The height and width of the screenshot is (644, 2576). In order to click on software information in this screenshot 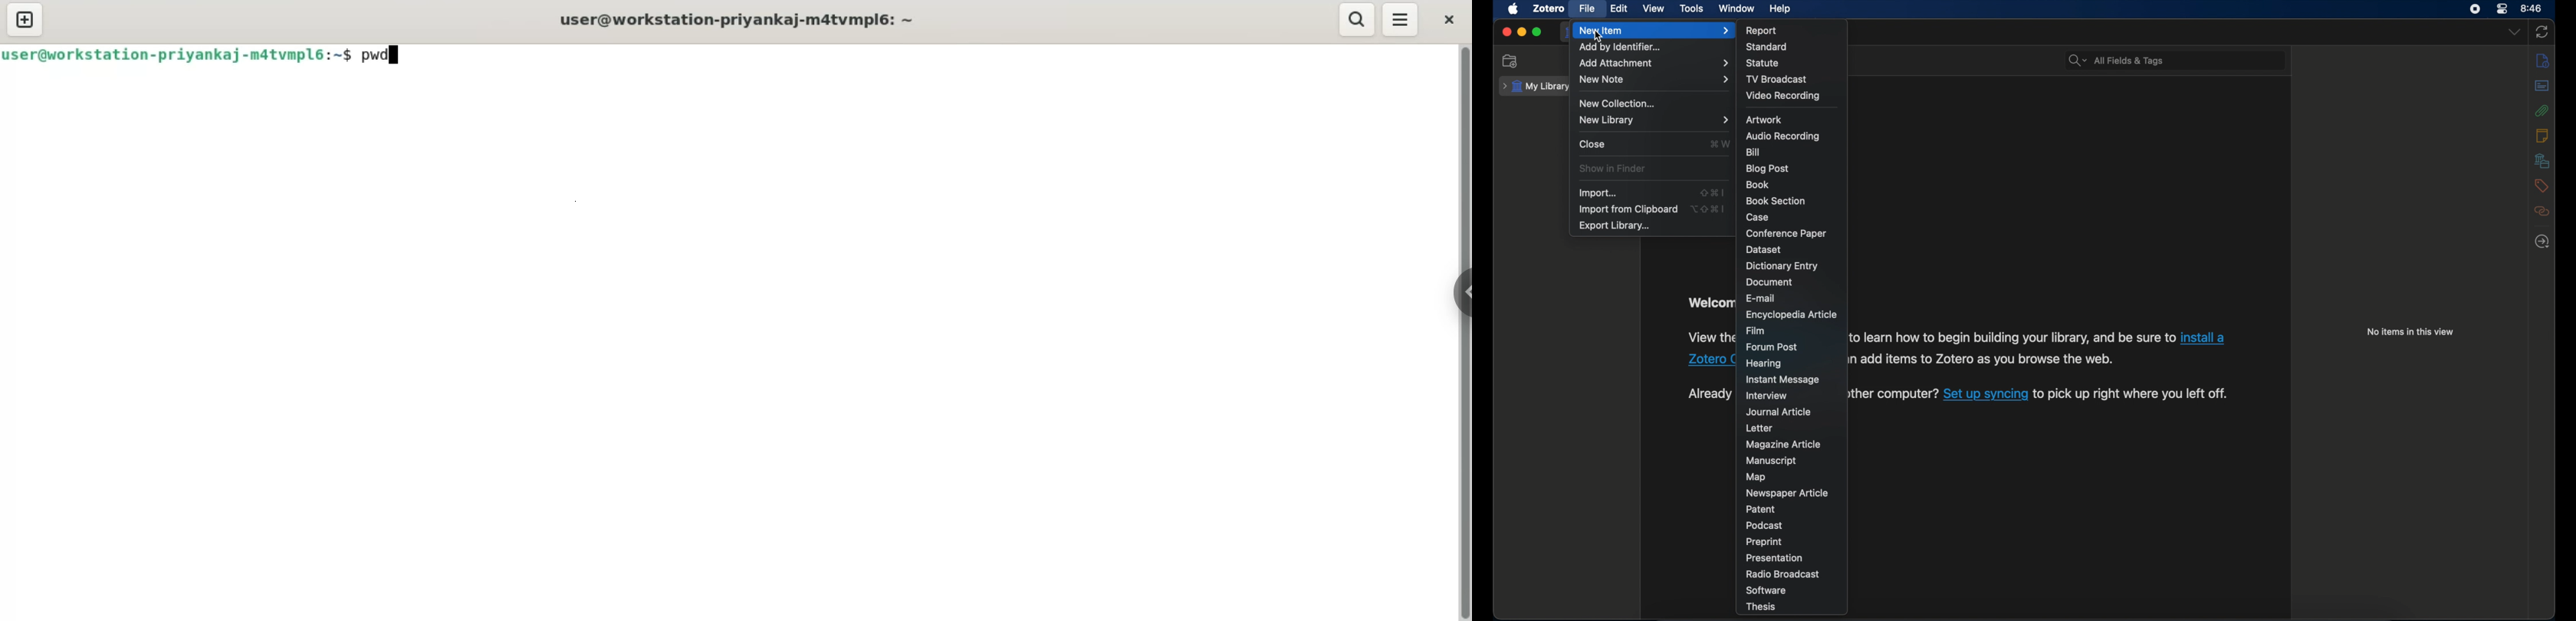, I will do `click(1988, 361)`.